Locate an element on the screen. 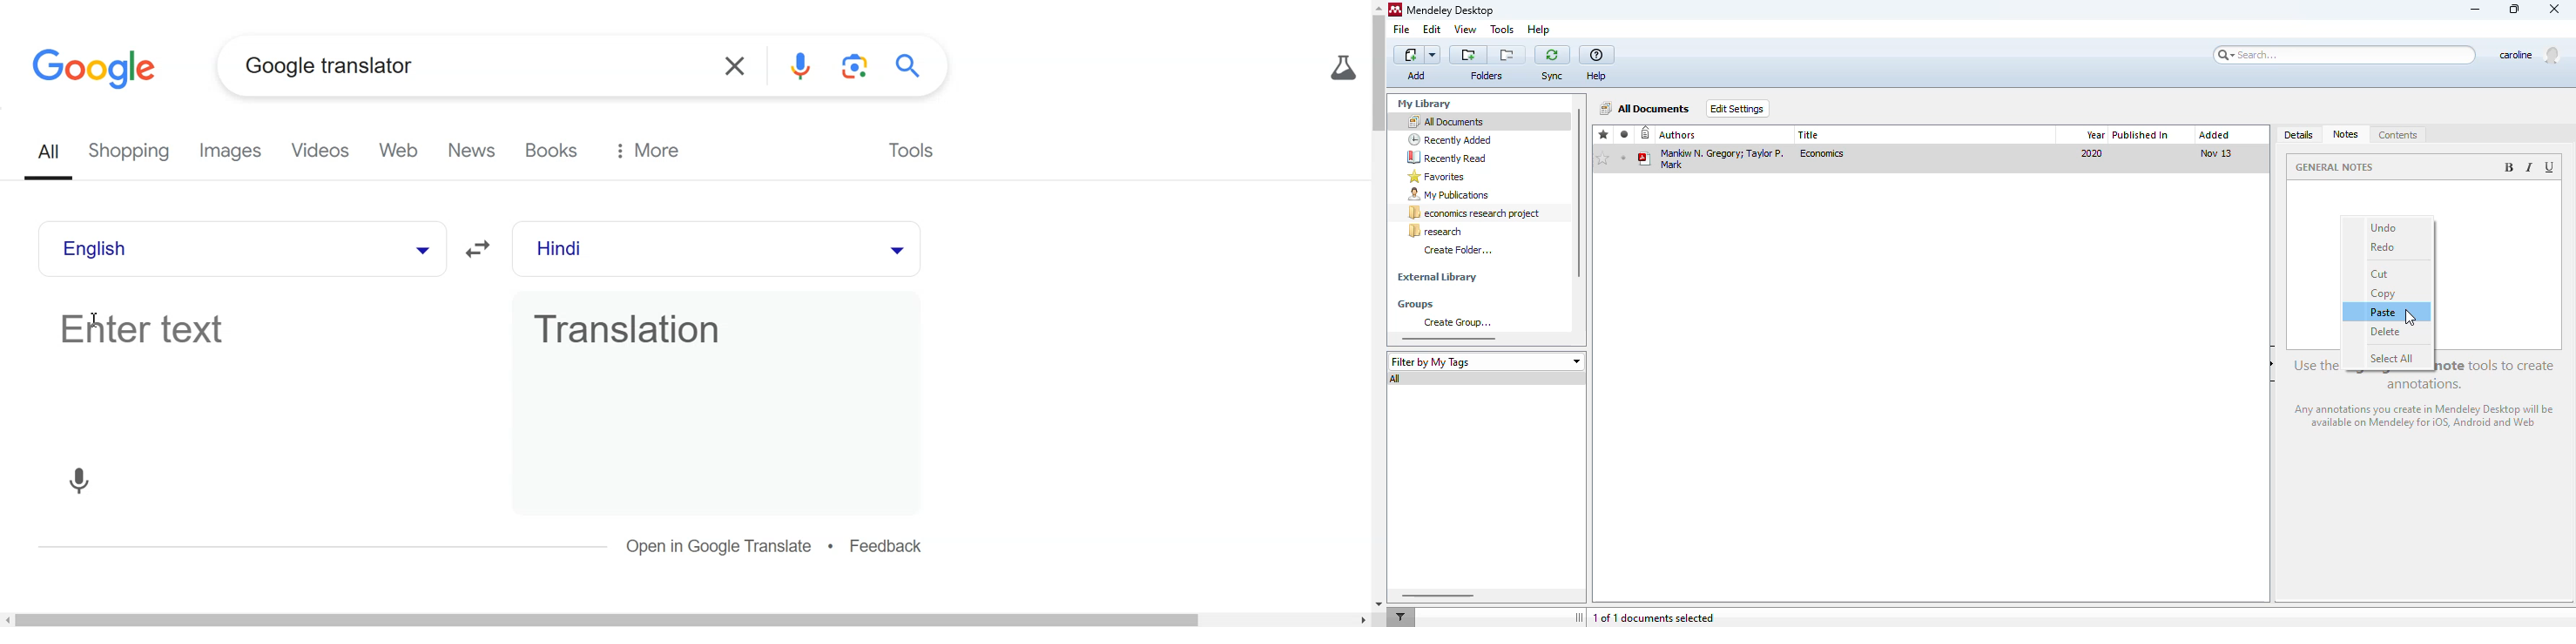 The width and height of the screenshot is (2576, 644). add is located at coordinates (1418, 55).